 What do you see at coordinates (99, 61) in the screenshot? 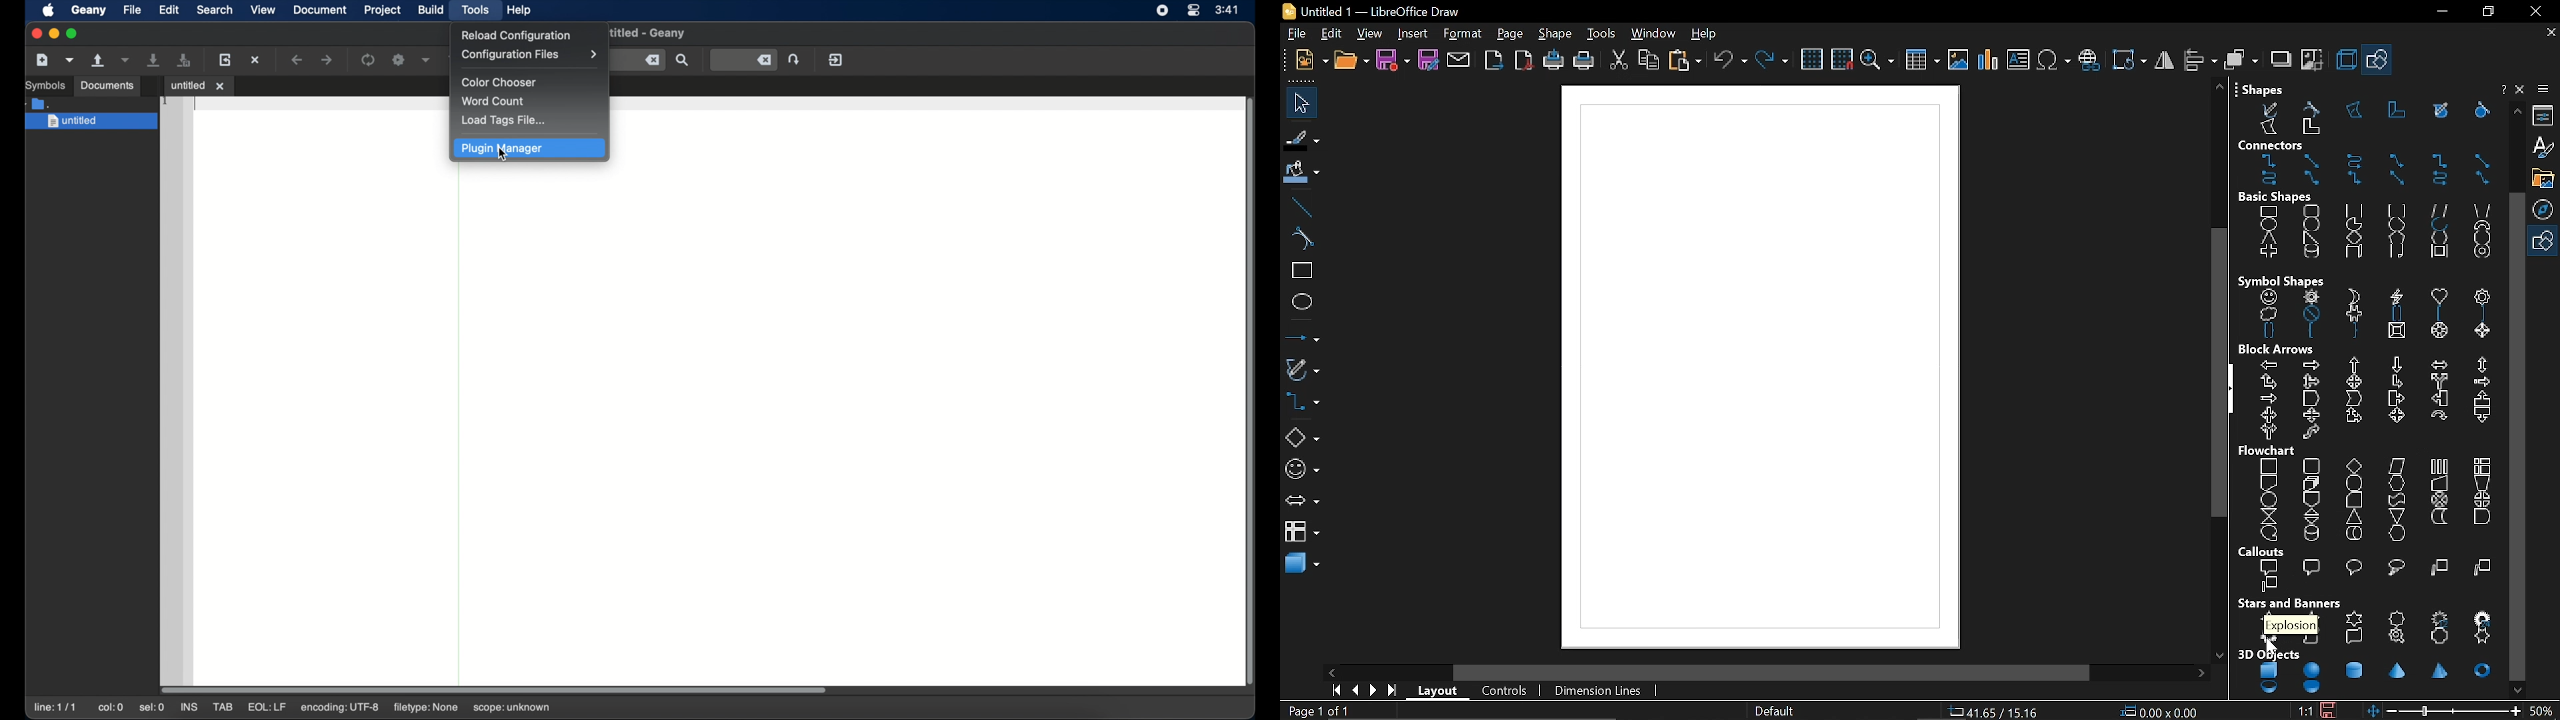
I see `open an existing file` at bounding box center [99, 61].